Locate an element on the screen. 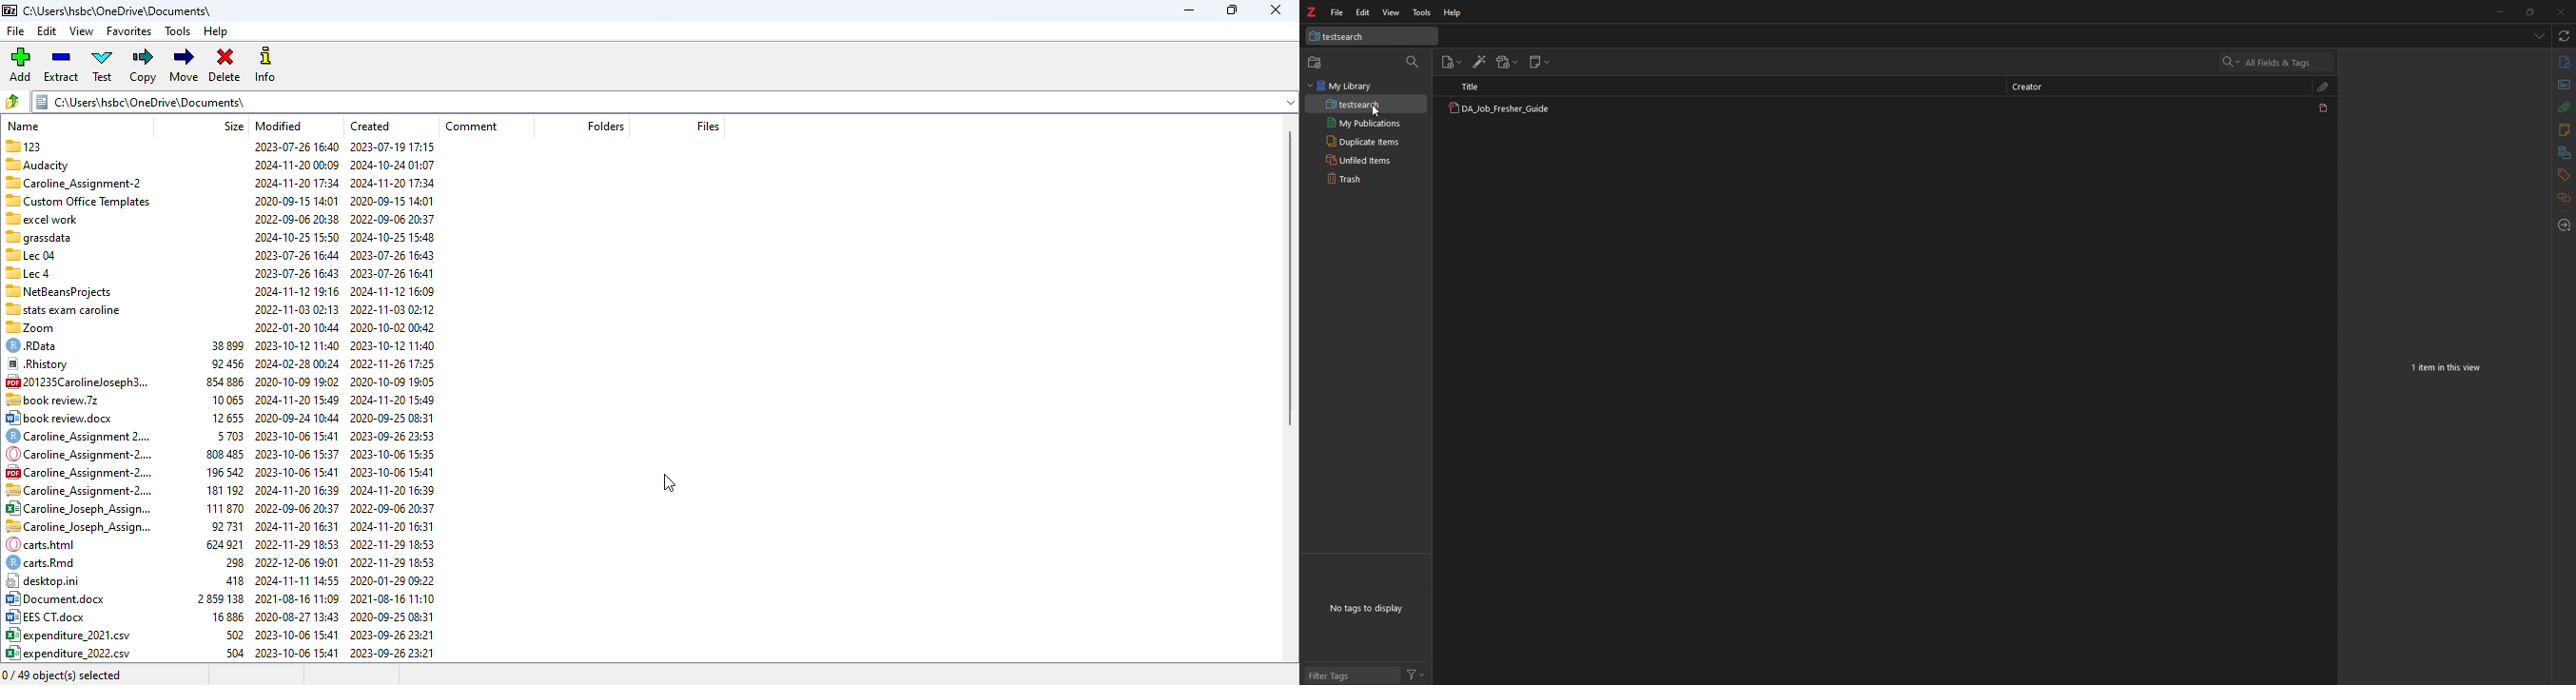 The height and width of the screenshot is (700, 2576). DA_Job_Fresher_Guide is located at coordinates (1498, 110).